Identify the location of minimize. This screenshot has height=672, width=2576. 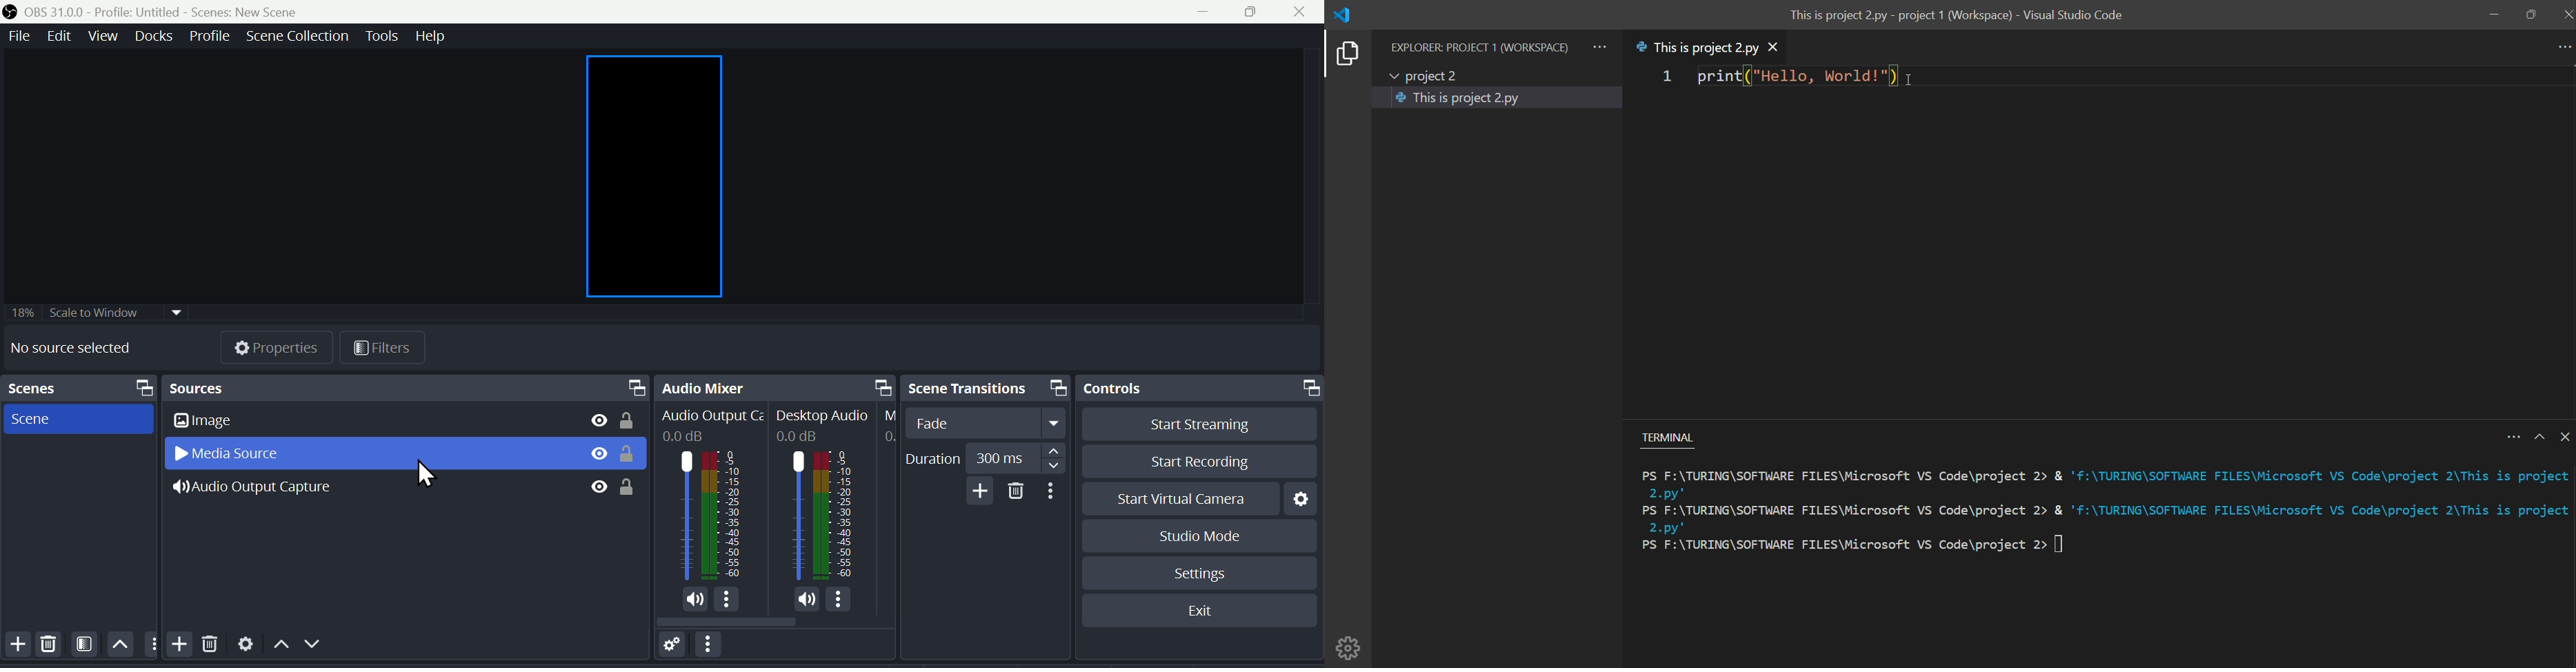
(2495, 16).